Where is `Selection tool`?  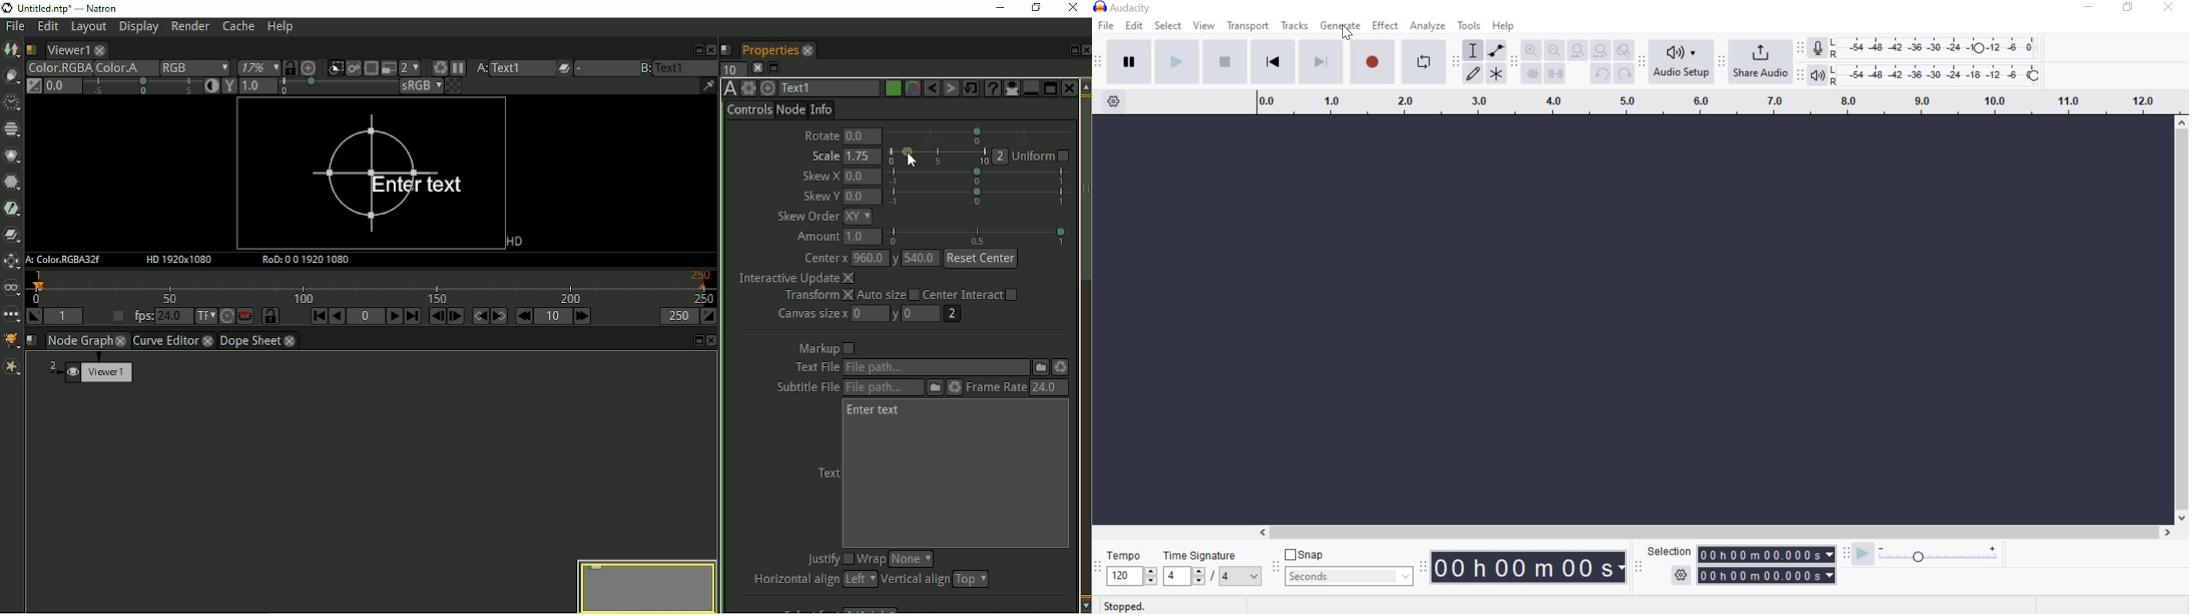 Selection tool is located at coordinates (1473, 51).